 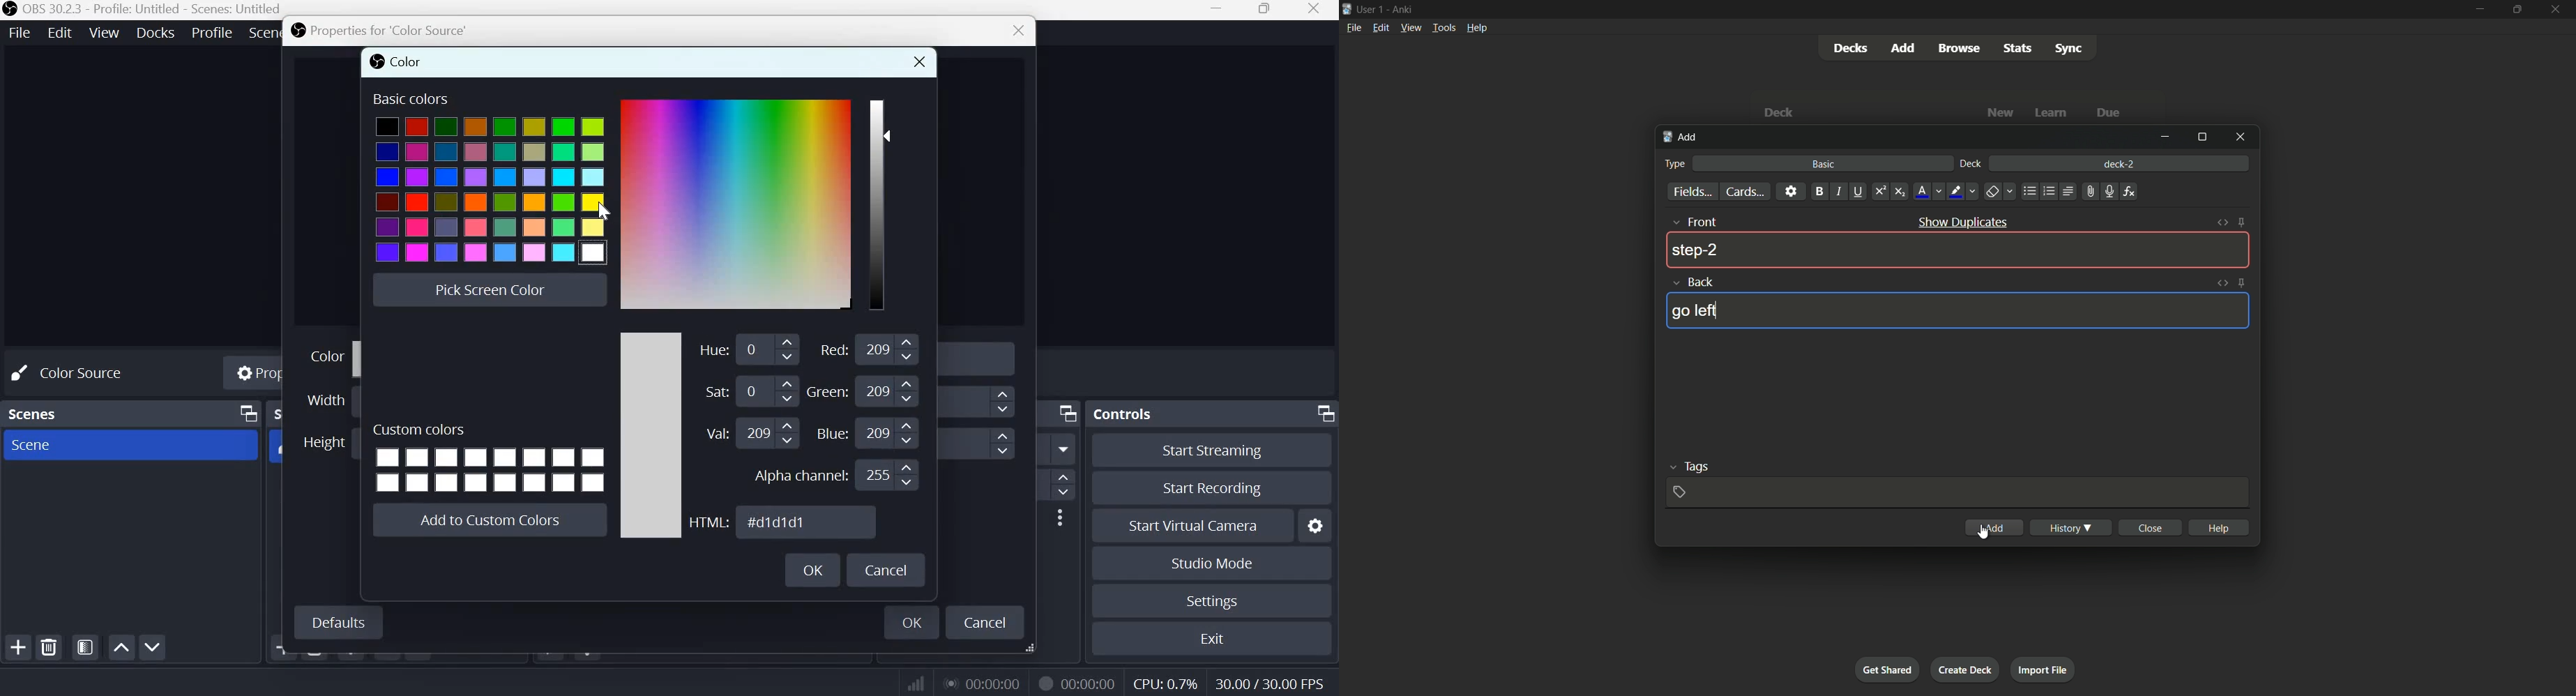 What do you see at coordinates (2218, 527) in the screenshot?
I see `help` at bounding box center [2218, 527].